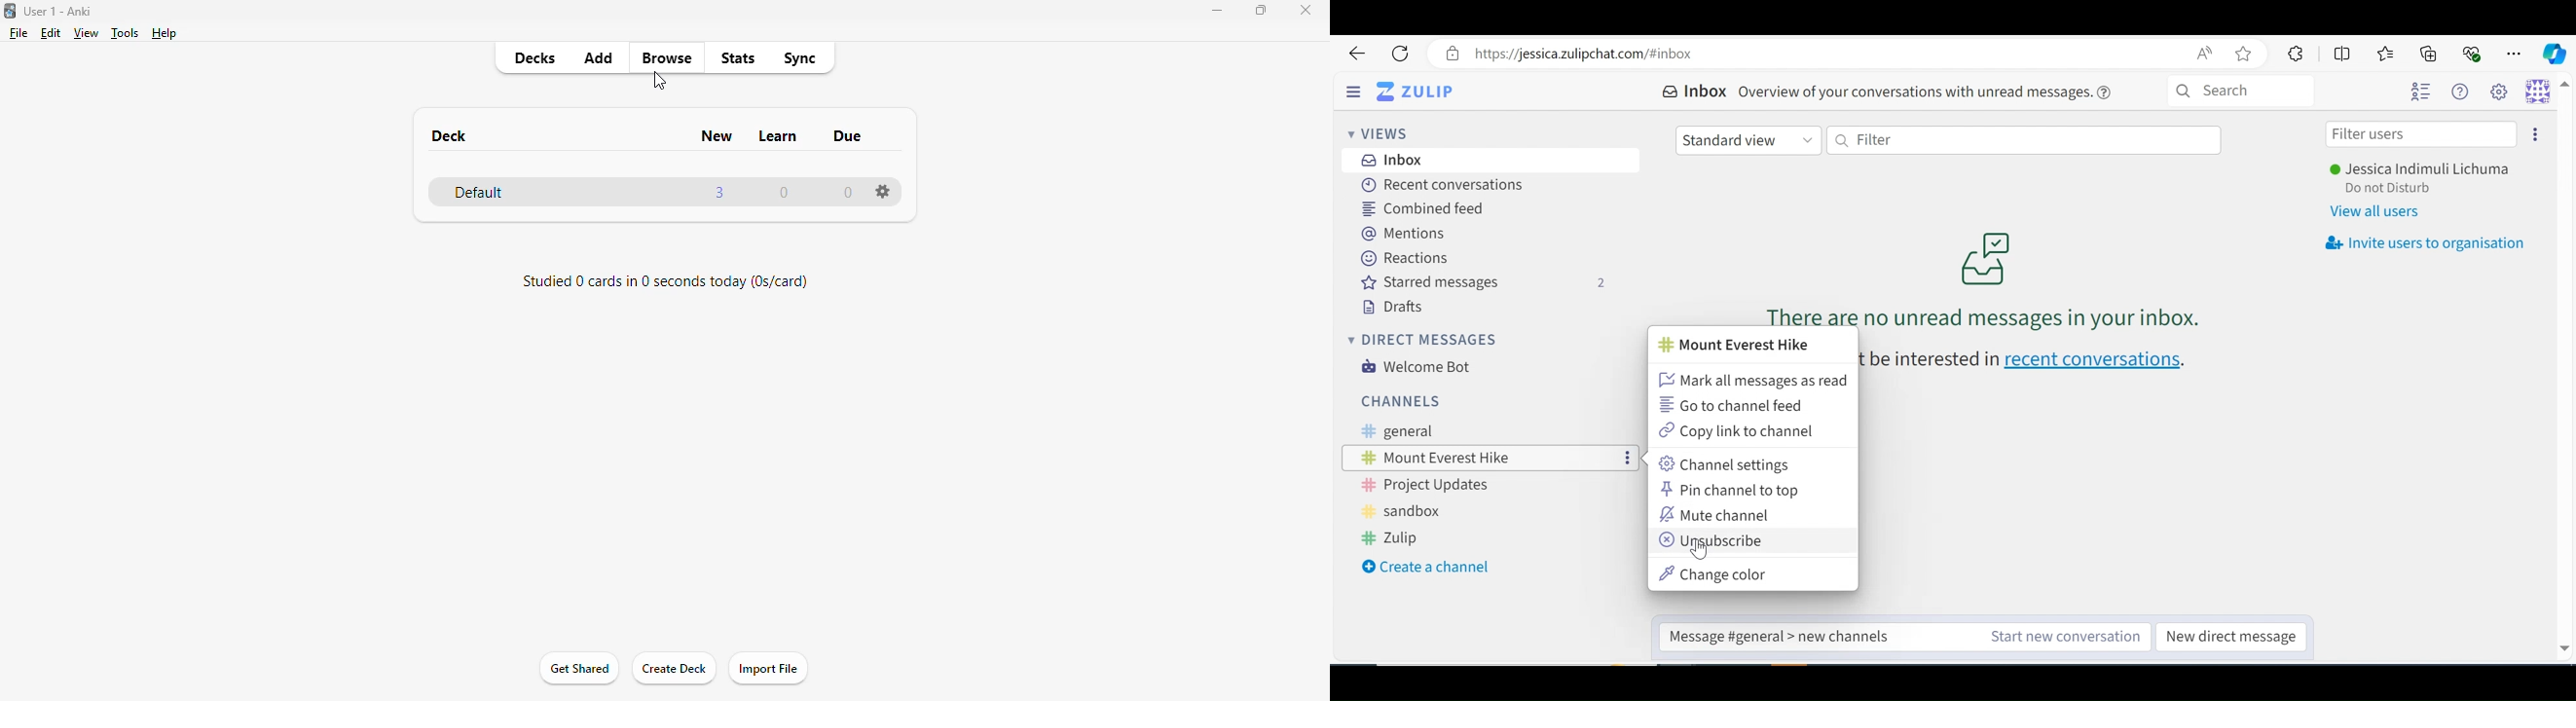 This screenshot has height=728, width=2576. I want to click on tools, so click(125, 32).